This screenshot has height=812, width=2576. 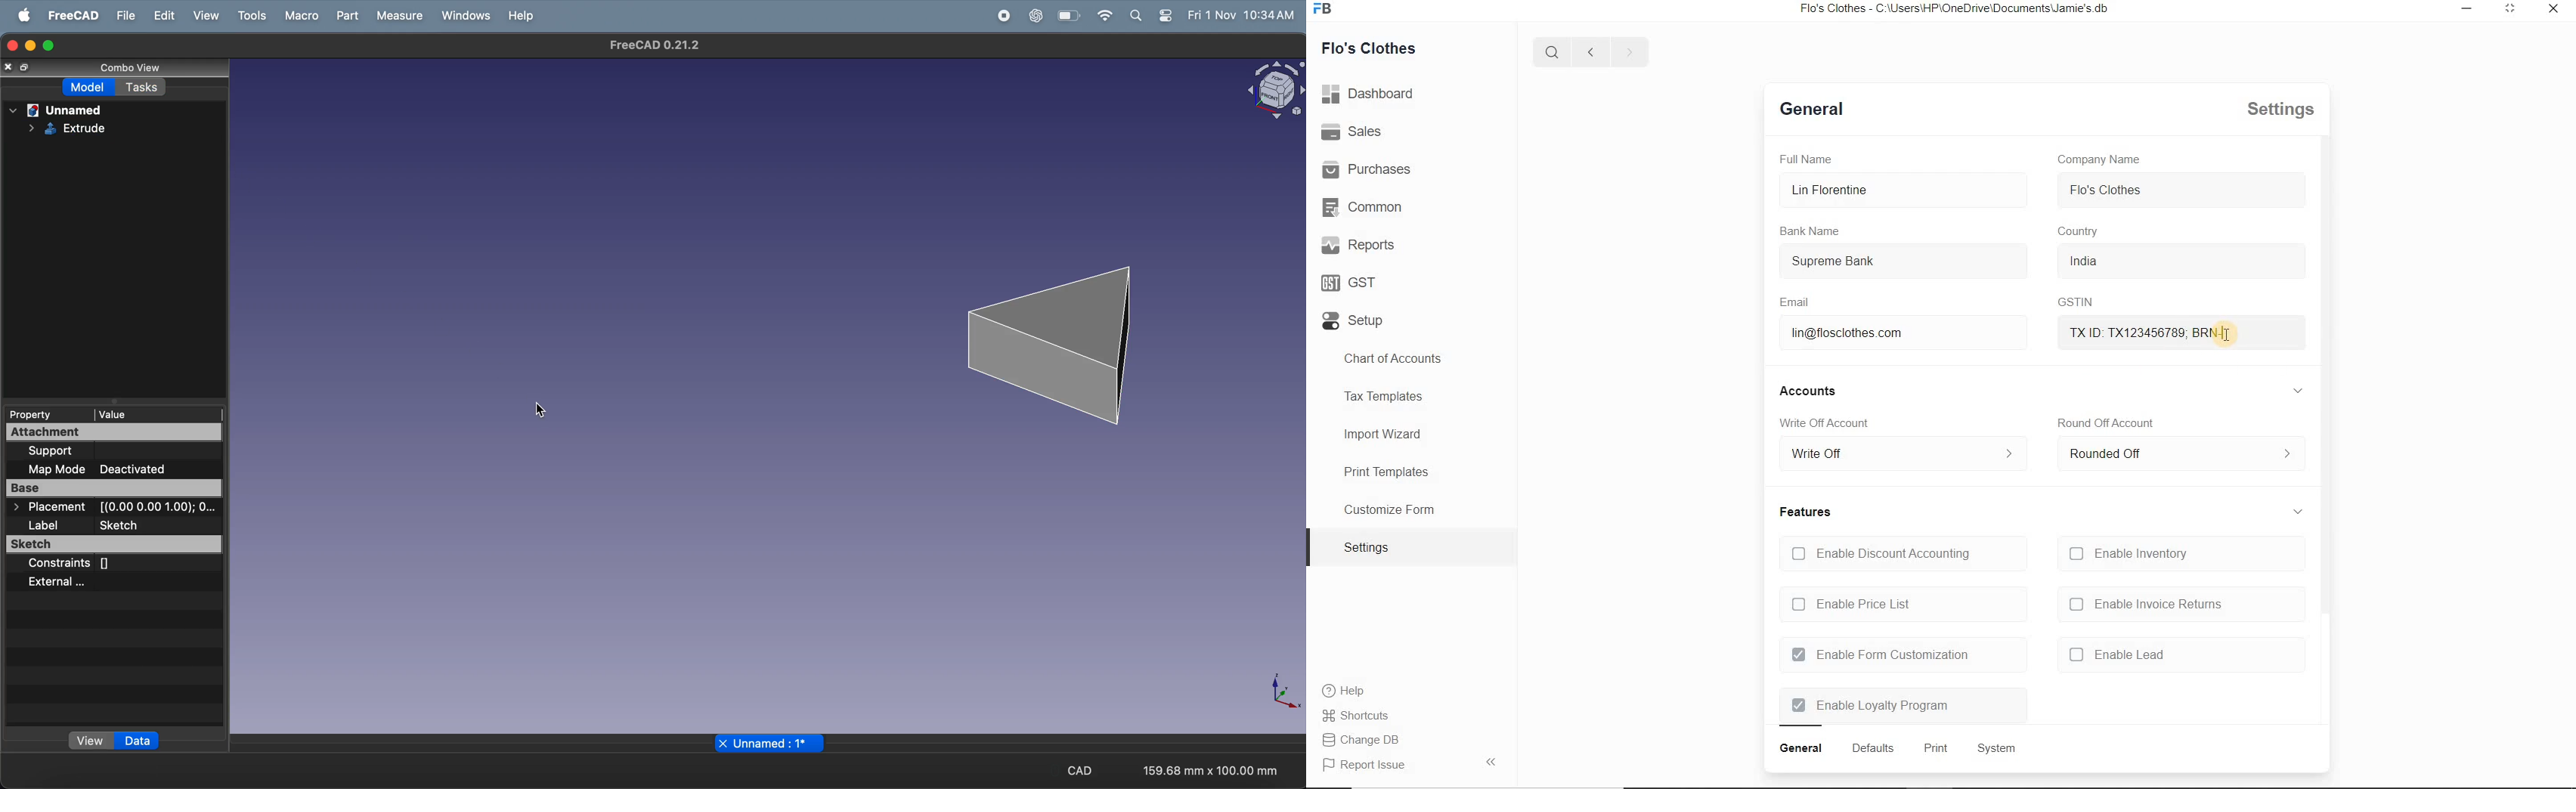 What do you see at coordinates (1801, 749) in the screenshot?
I see `general` at bounding box center [1801, 749].